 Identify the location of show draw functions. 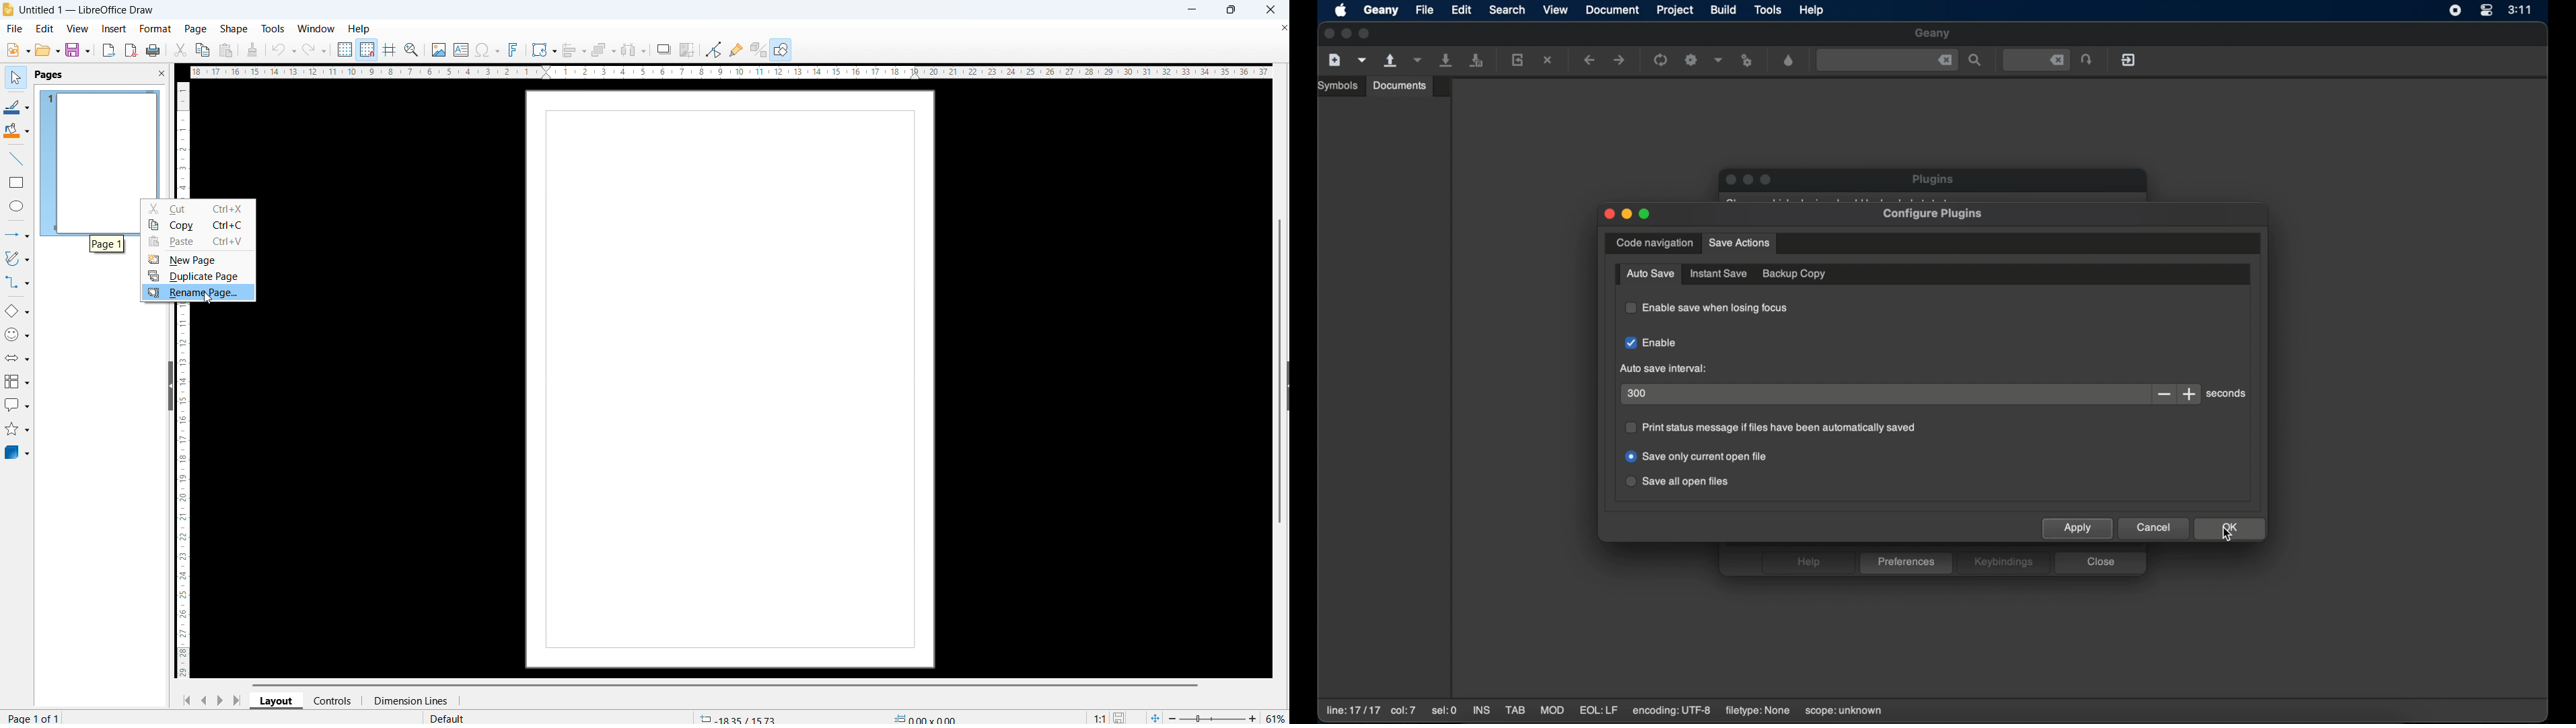
(782, 50).